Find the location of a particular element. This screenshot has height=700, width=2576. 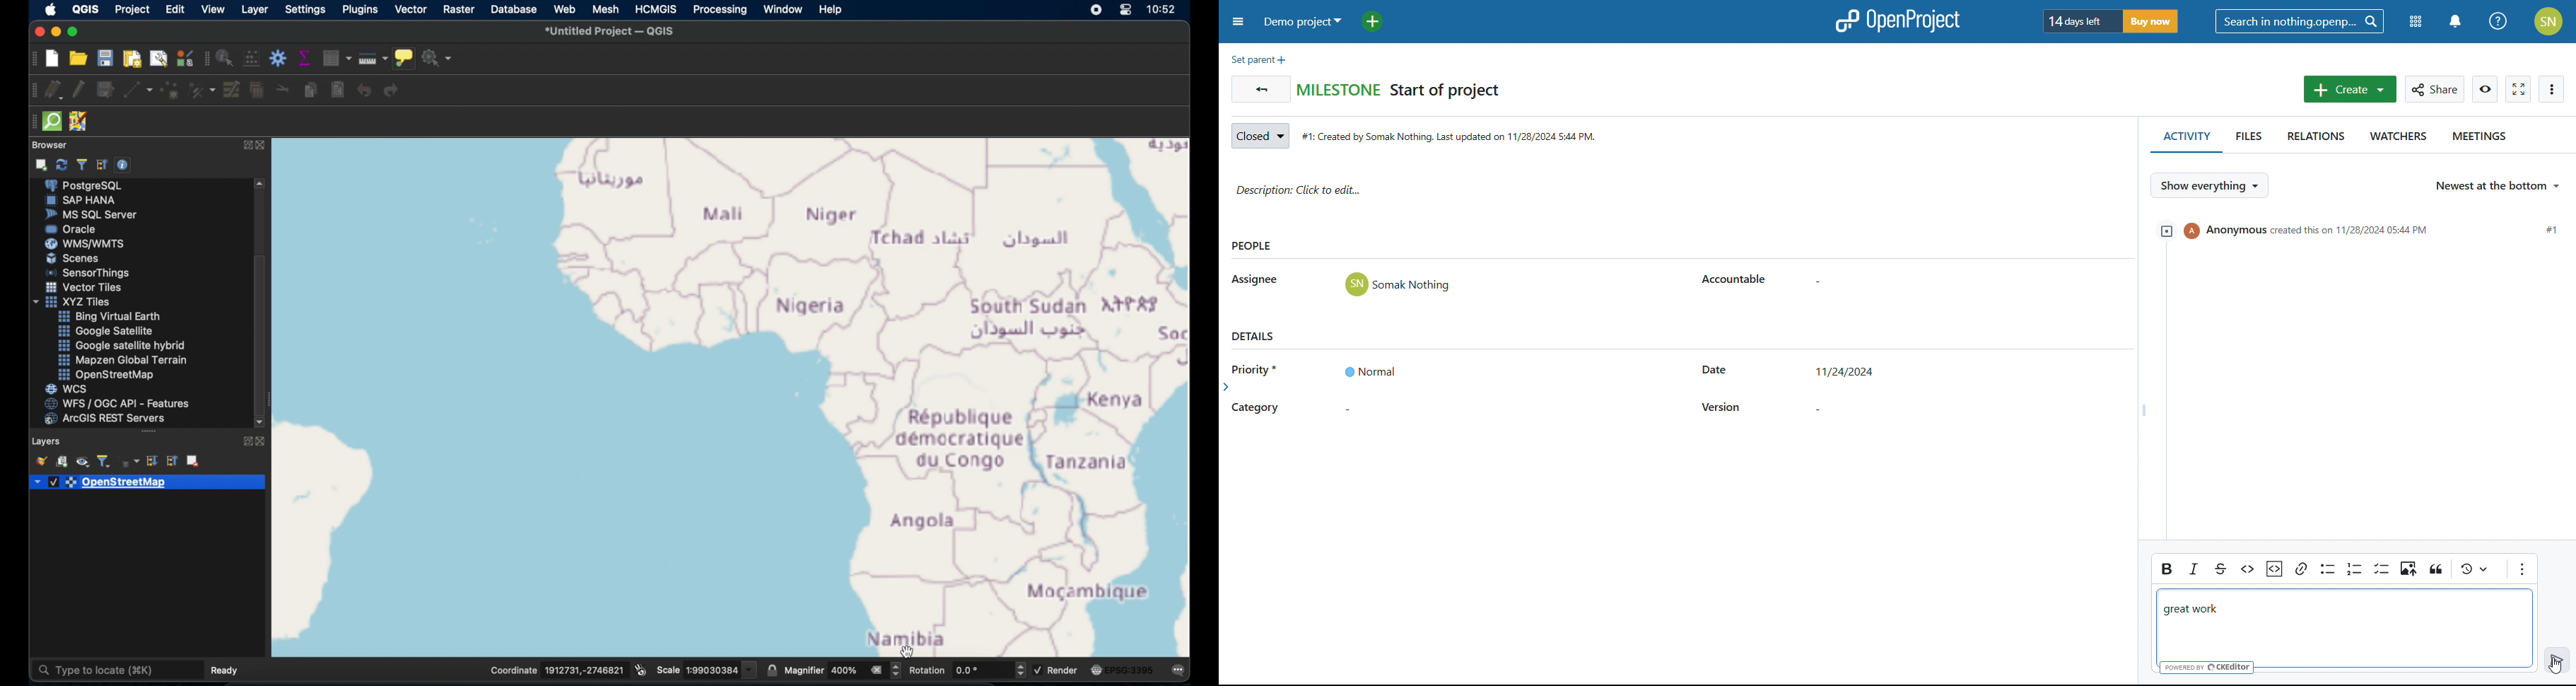

vector tiles is located at coordinates (84, 288).